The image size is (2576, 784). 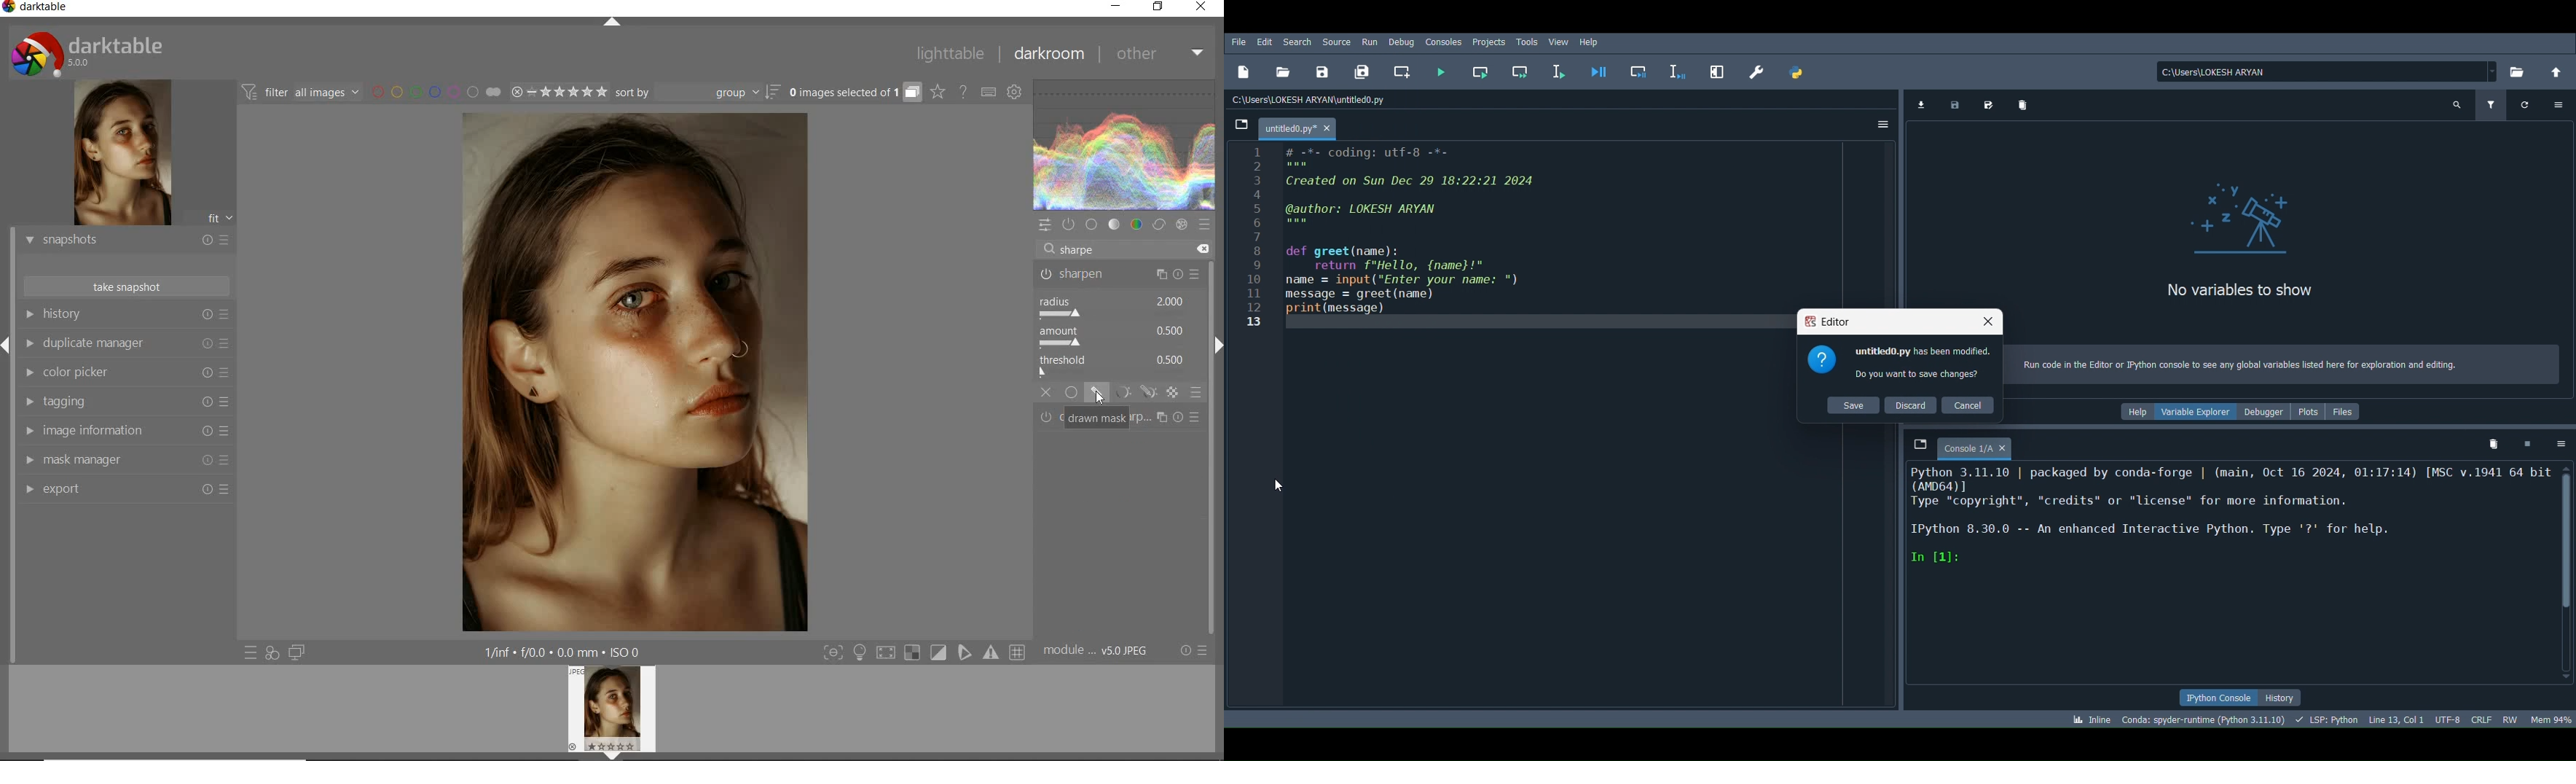 I want to click on change overlays shown on thumbnails, so click(x=937, y=93).